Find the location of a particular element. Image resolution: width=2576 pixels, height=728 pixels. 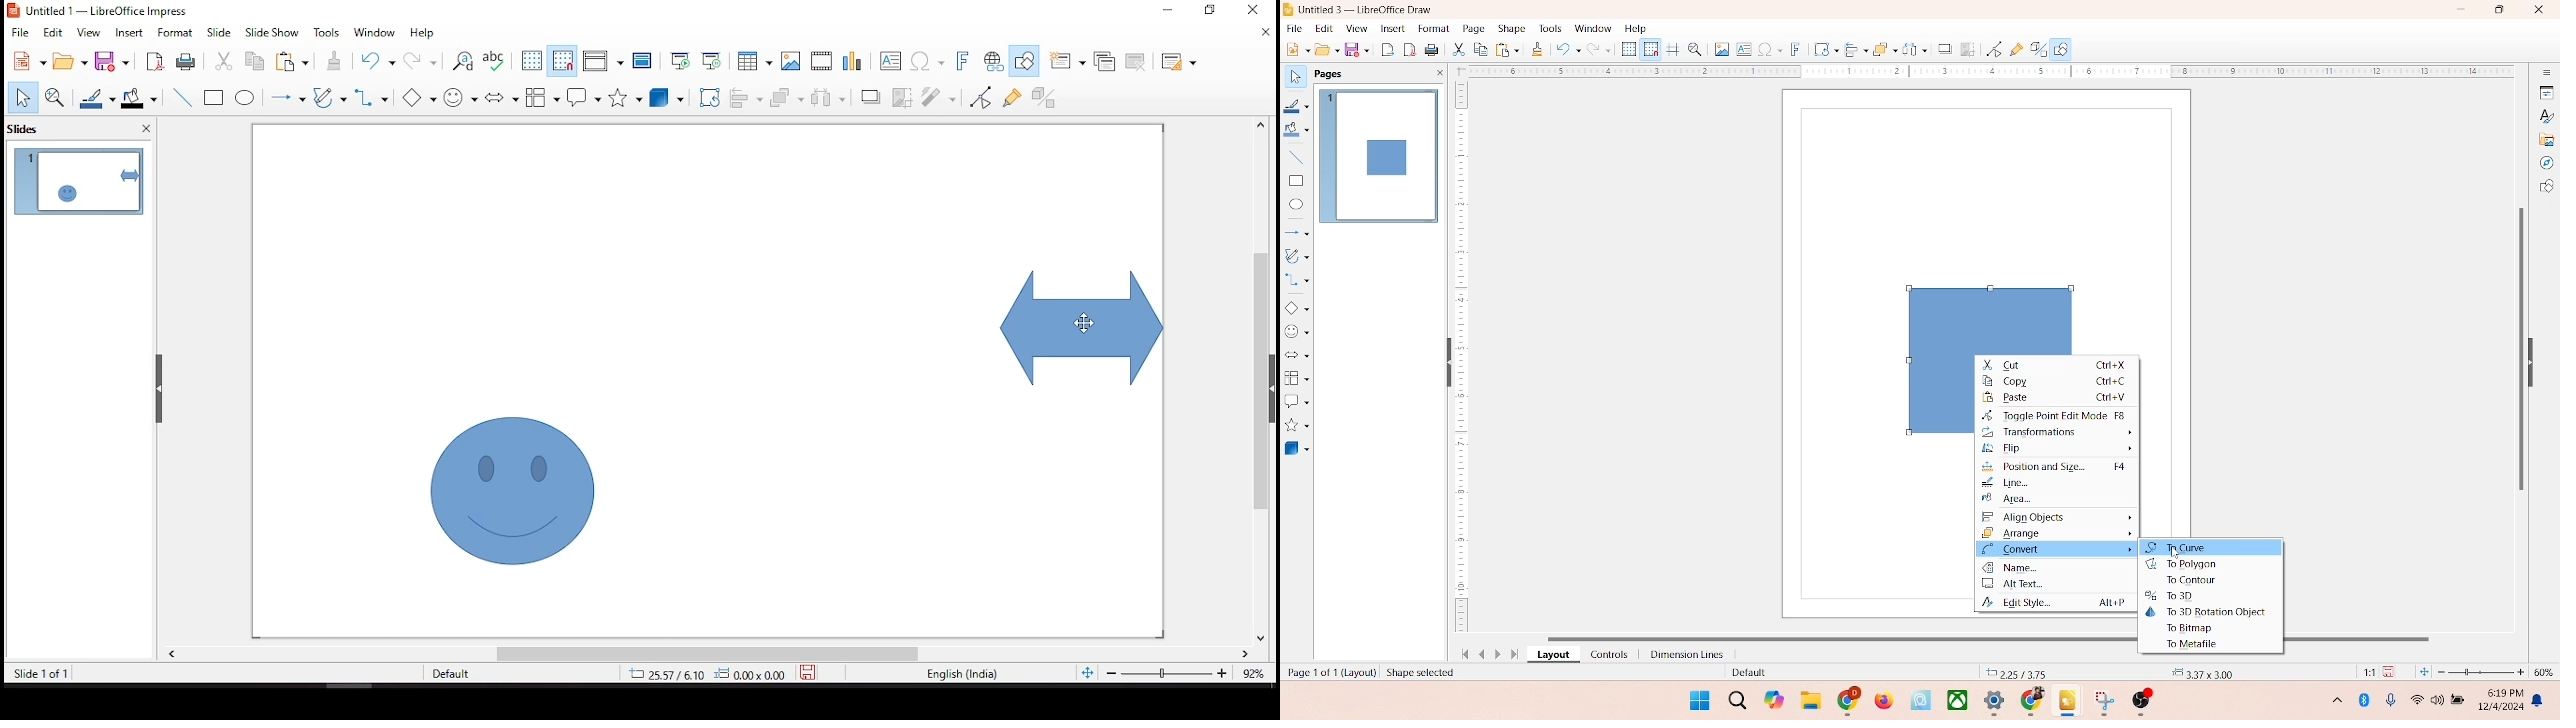

cut is located at coordinates (221, 61).